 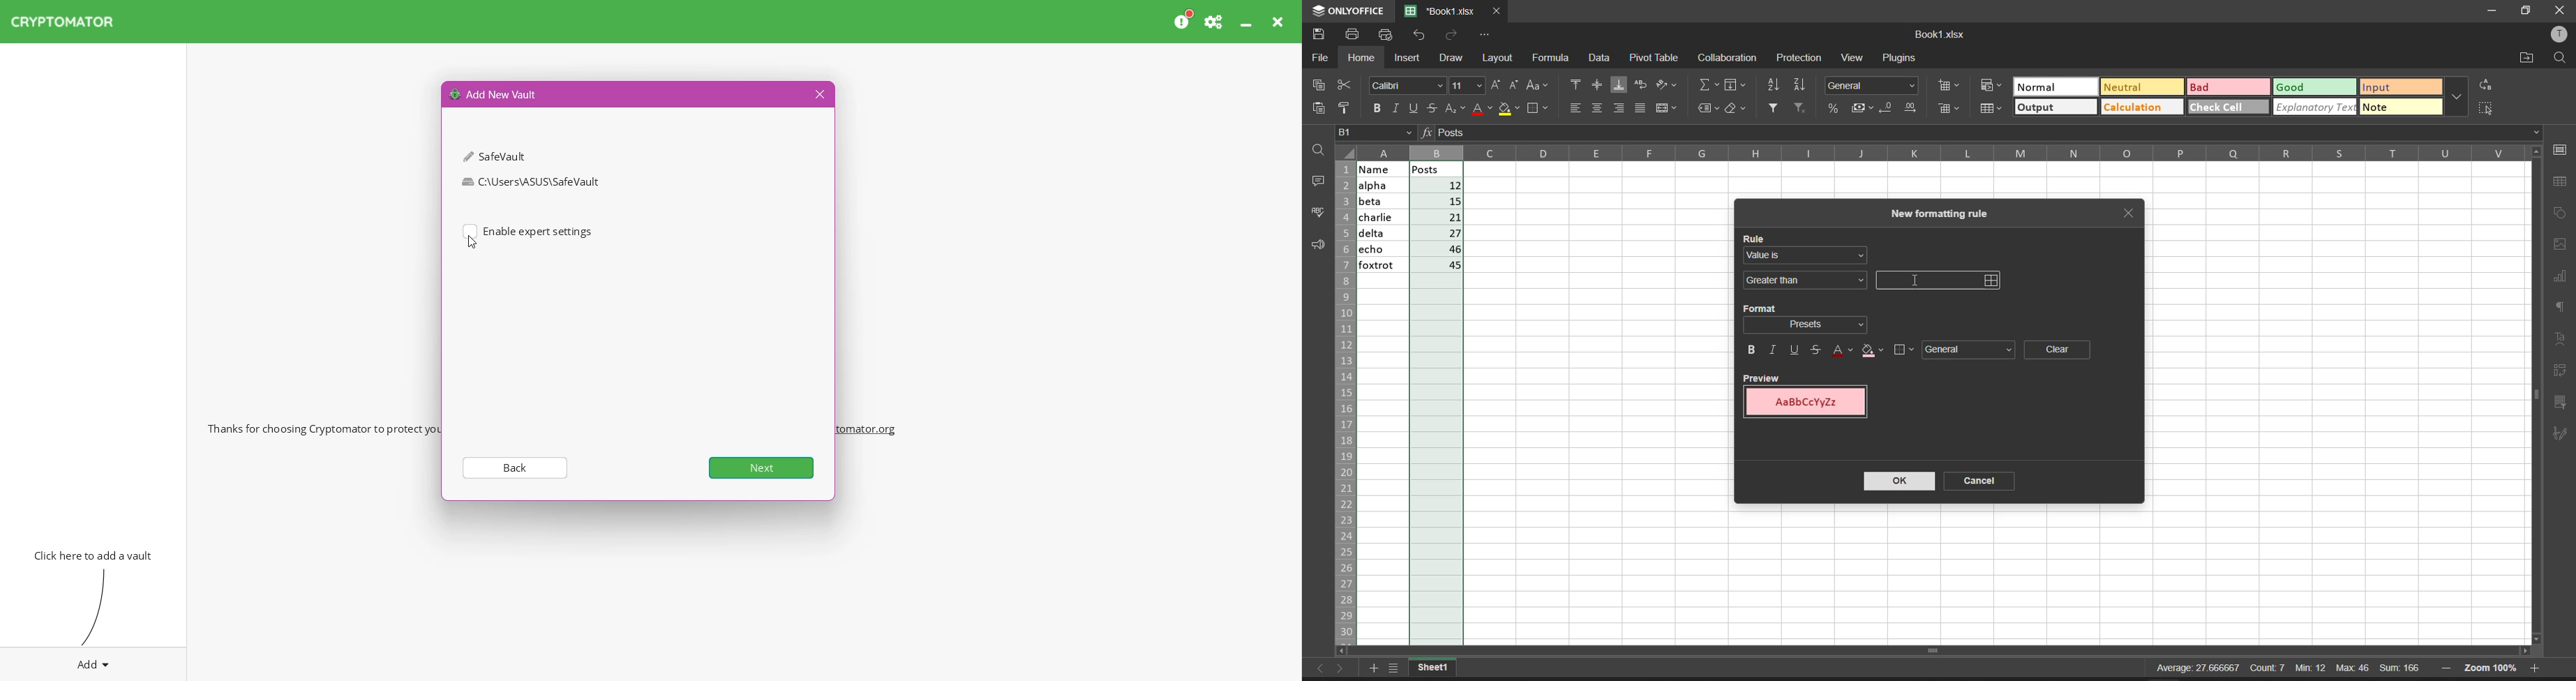 What do you see at coordinates (2527, 11) in the screenshot?
I see `maximize` at bounding box center [2527, 11].